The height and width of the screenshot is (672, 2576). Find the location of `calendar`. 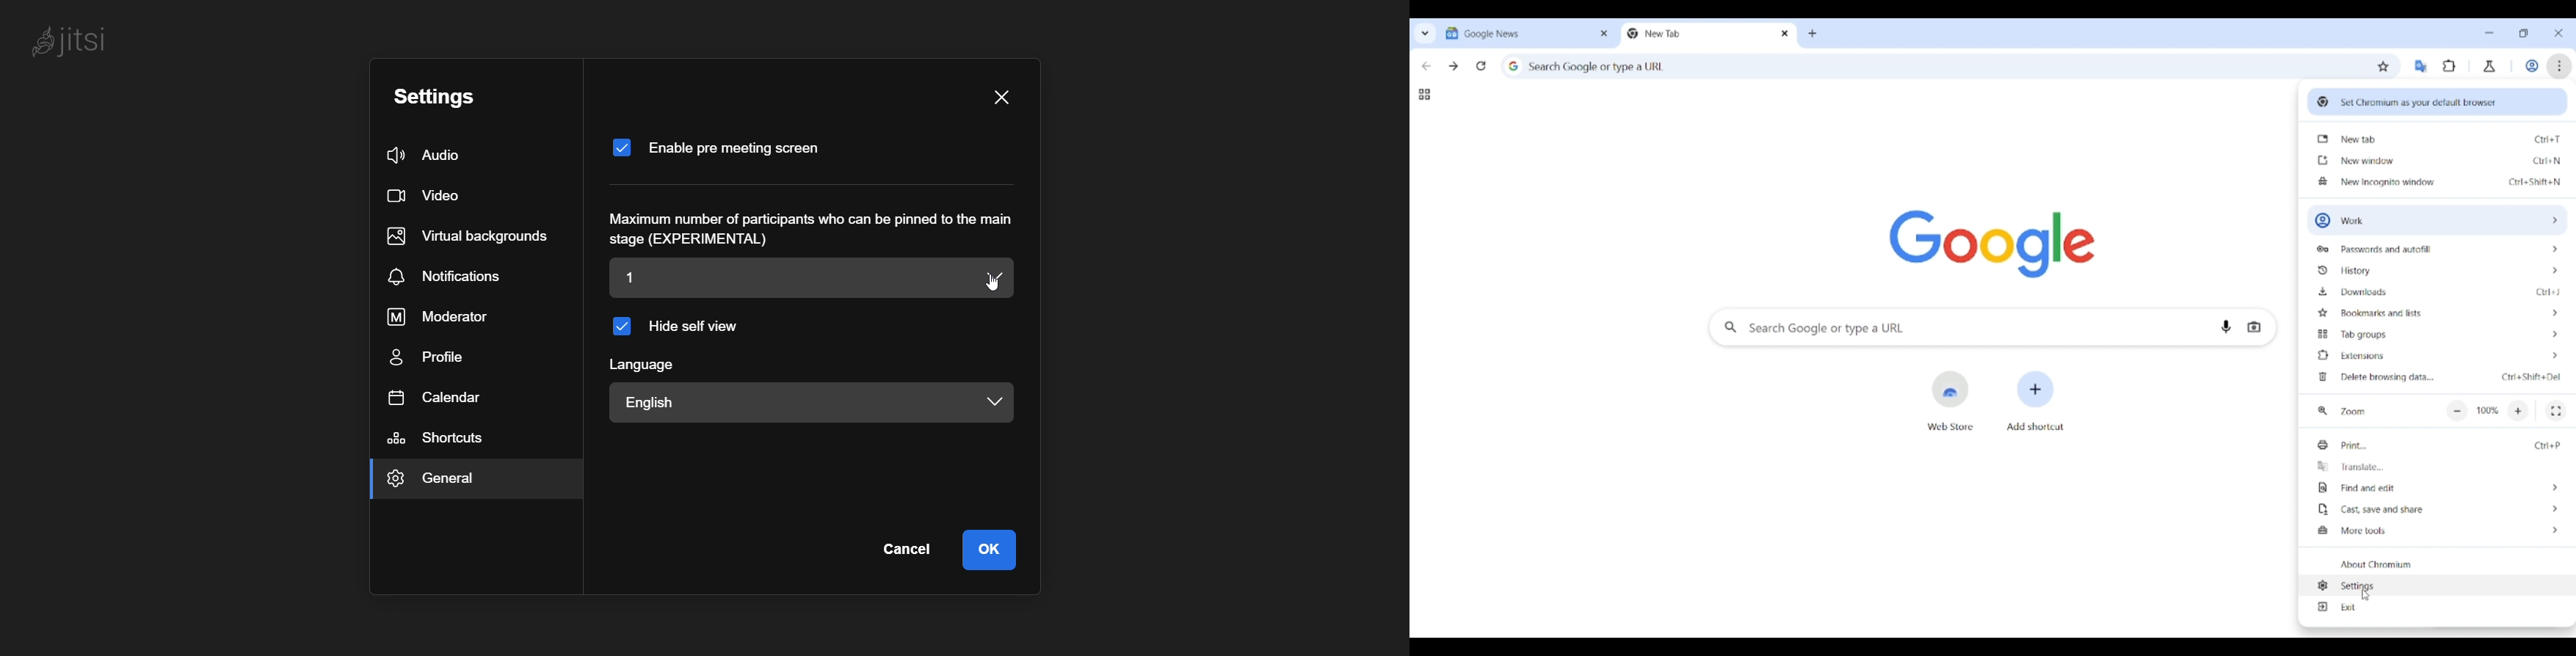

calendar is located at coordinates (435, 396).